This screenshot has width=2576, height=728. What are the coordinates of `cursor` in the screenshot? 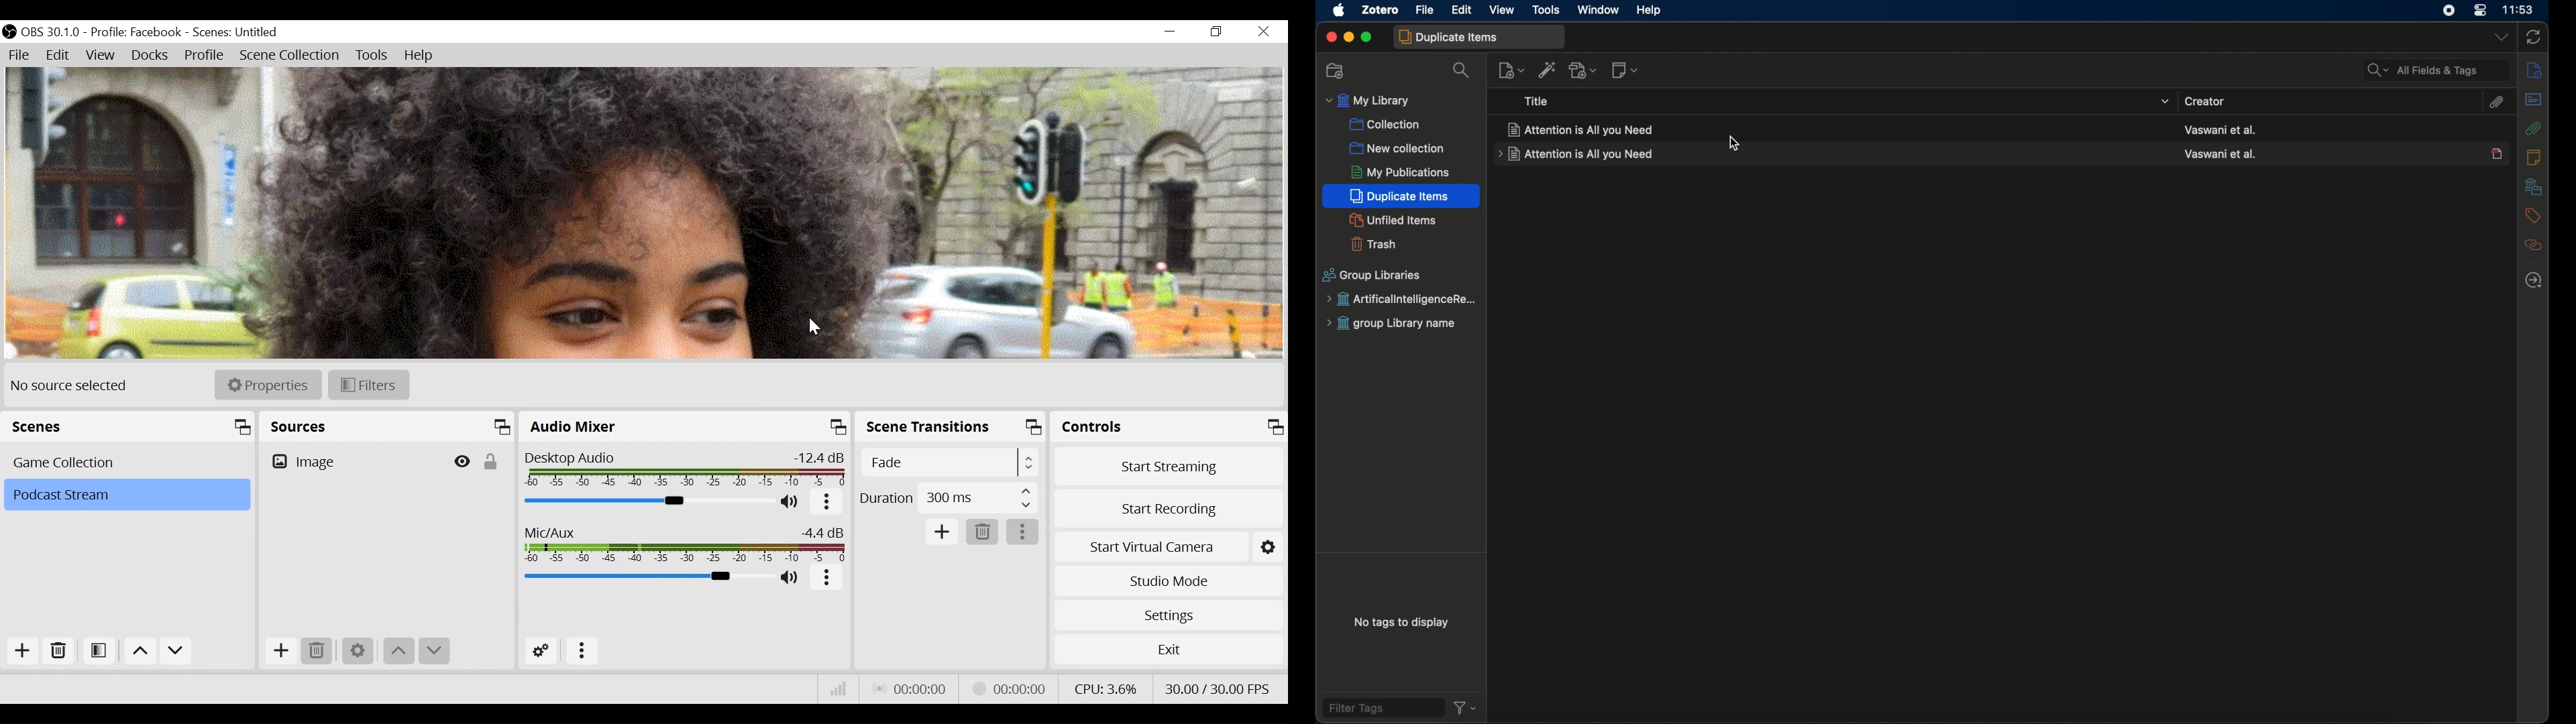 It's located at (1734, 145).